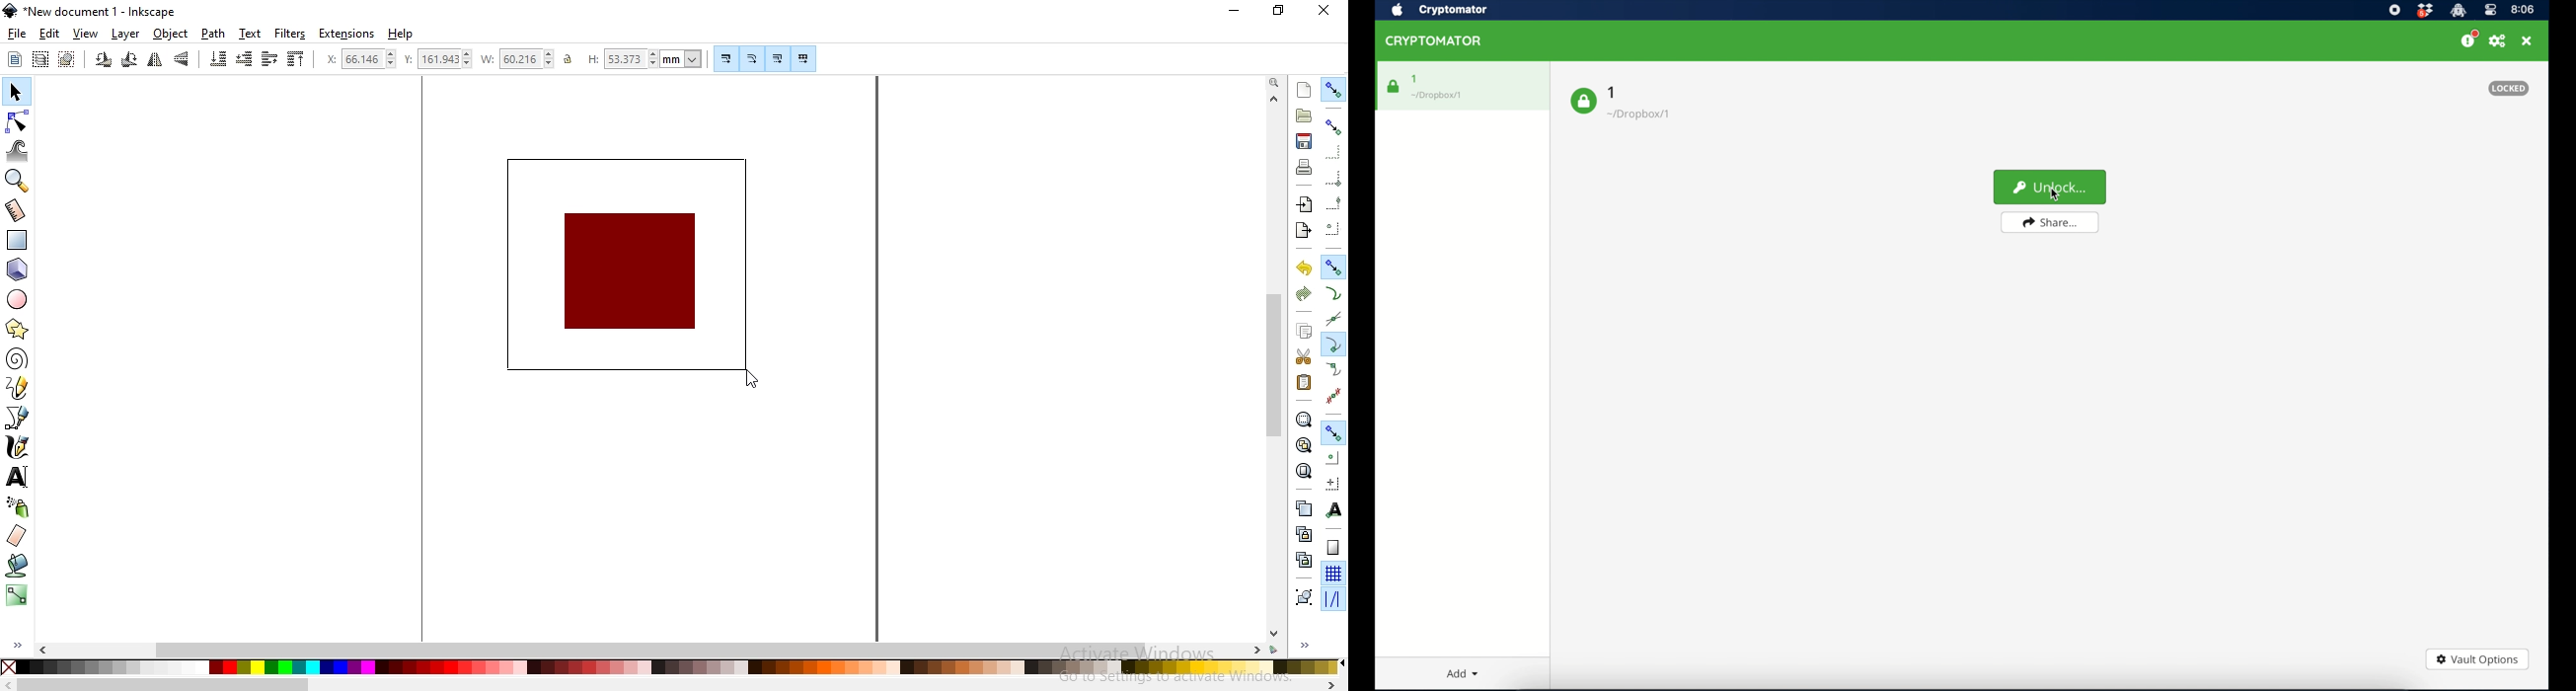 The width and height of the screenshot is (2576, 700). What do you see at coordinates (17, 388) in the screenshot?
I see `draw freehand lines` at bounding box center [17, 388].